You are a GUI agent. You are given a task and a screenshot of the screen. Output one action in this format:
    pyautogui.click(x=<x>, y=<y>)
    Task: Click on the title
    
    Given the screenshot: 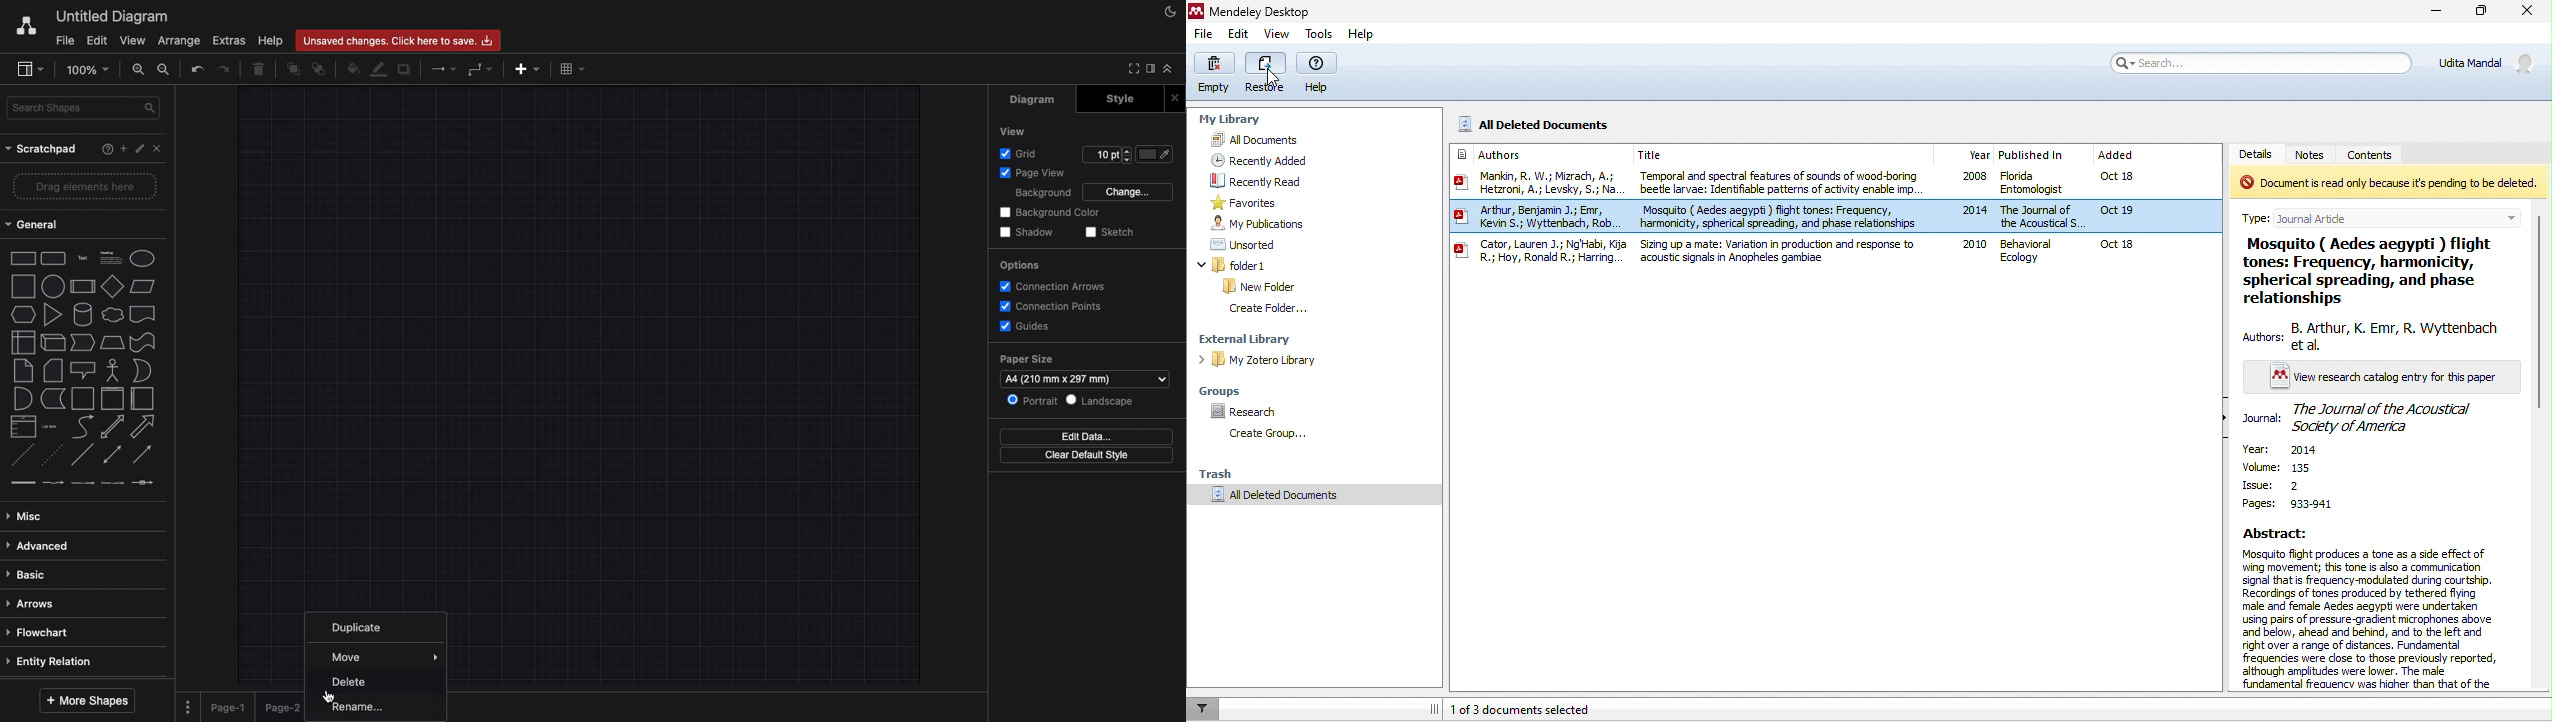 What is the action you would take?
    pyautogui.click(x=1676, y=155)
    